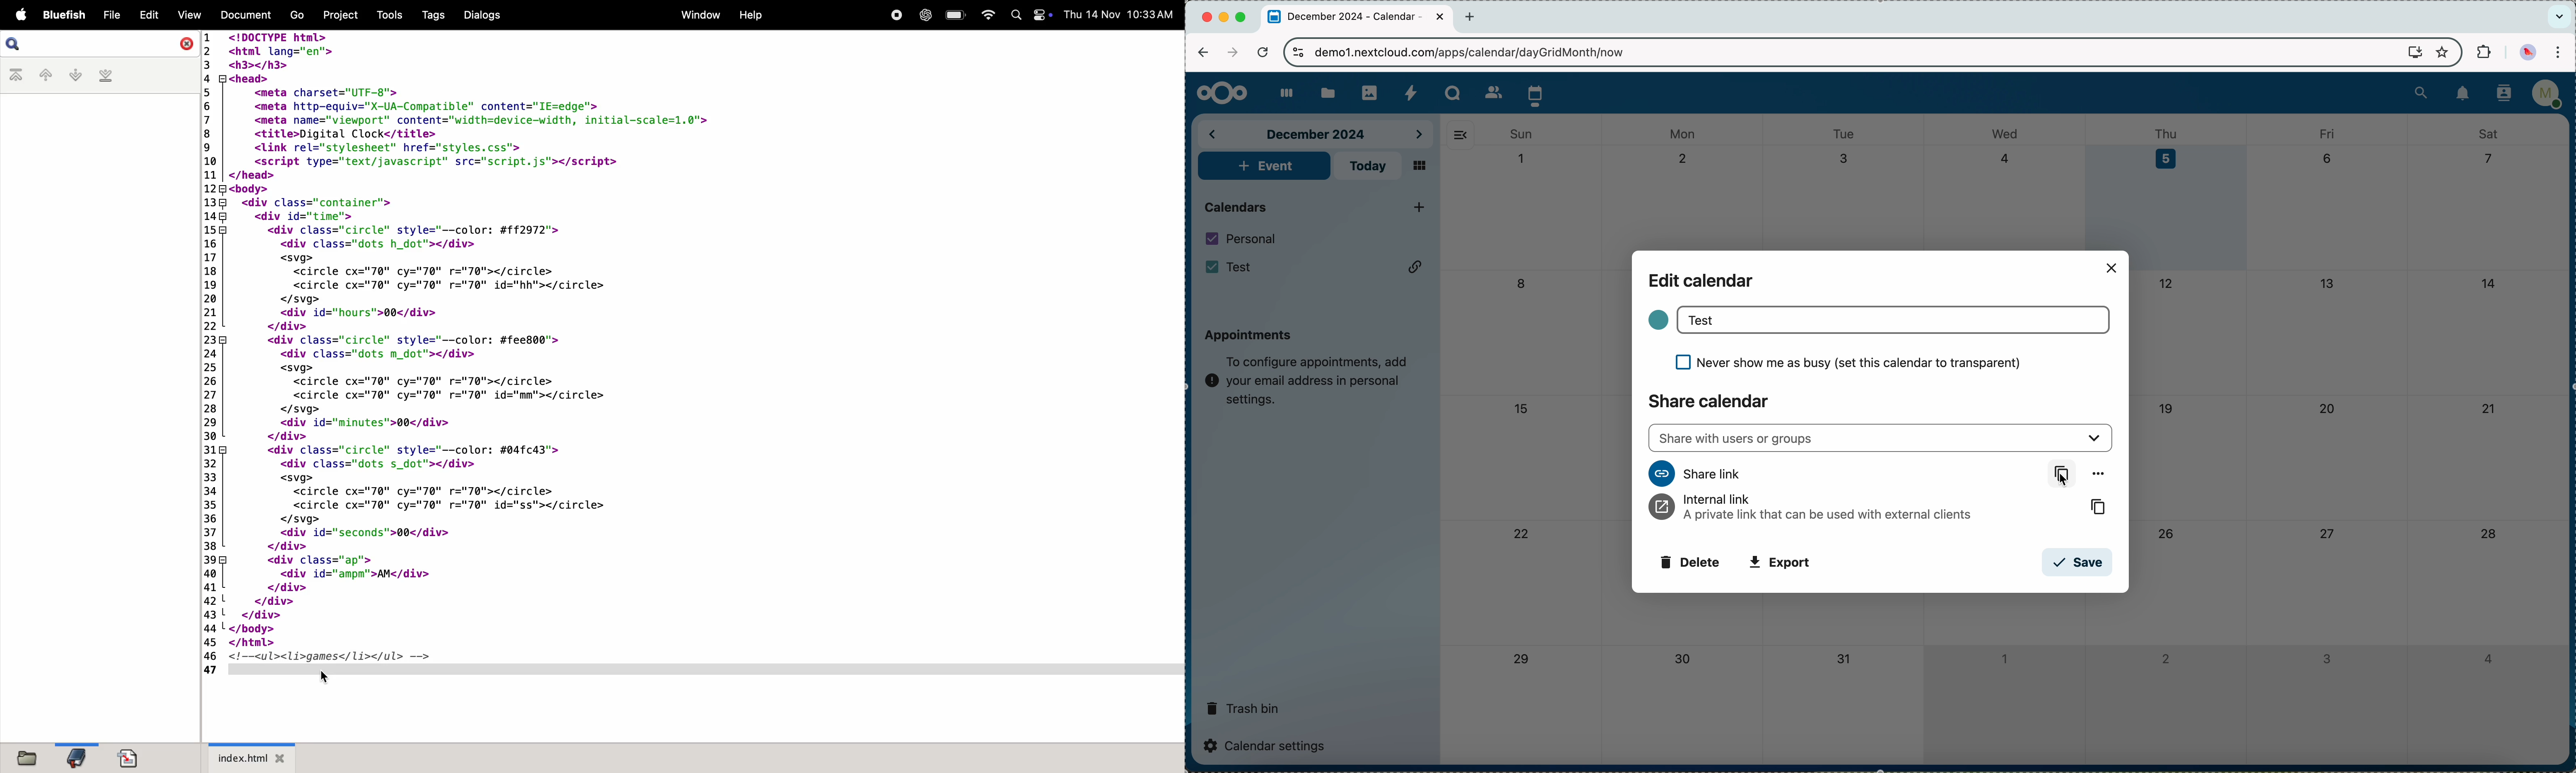  Describe the element at coordinates (2166, 533) in the screenshot. I see `26` at that location.